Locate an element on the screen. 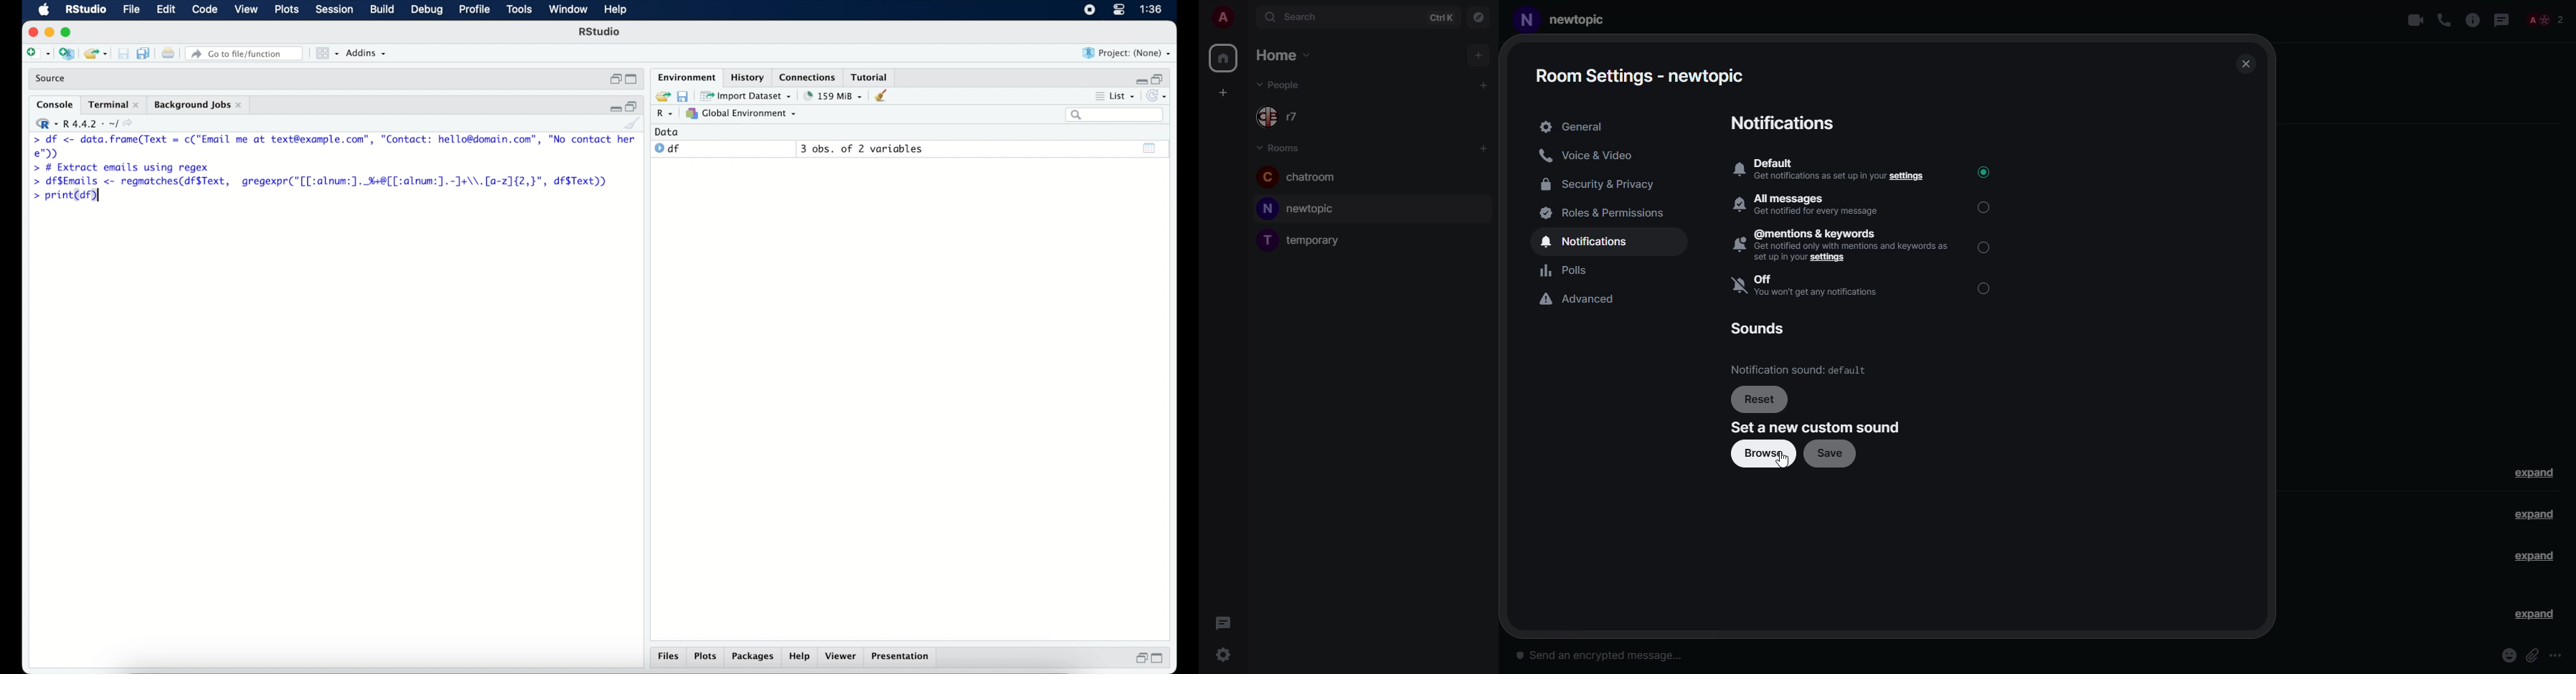 Image resolution: width=2576 pixels, height=700 pixels. background jobs is located at coordinates (200, 105).